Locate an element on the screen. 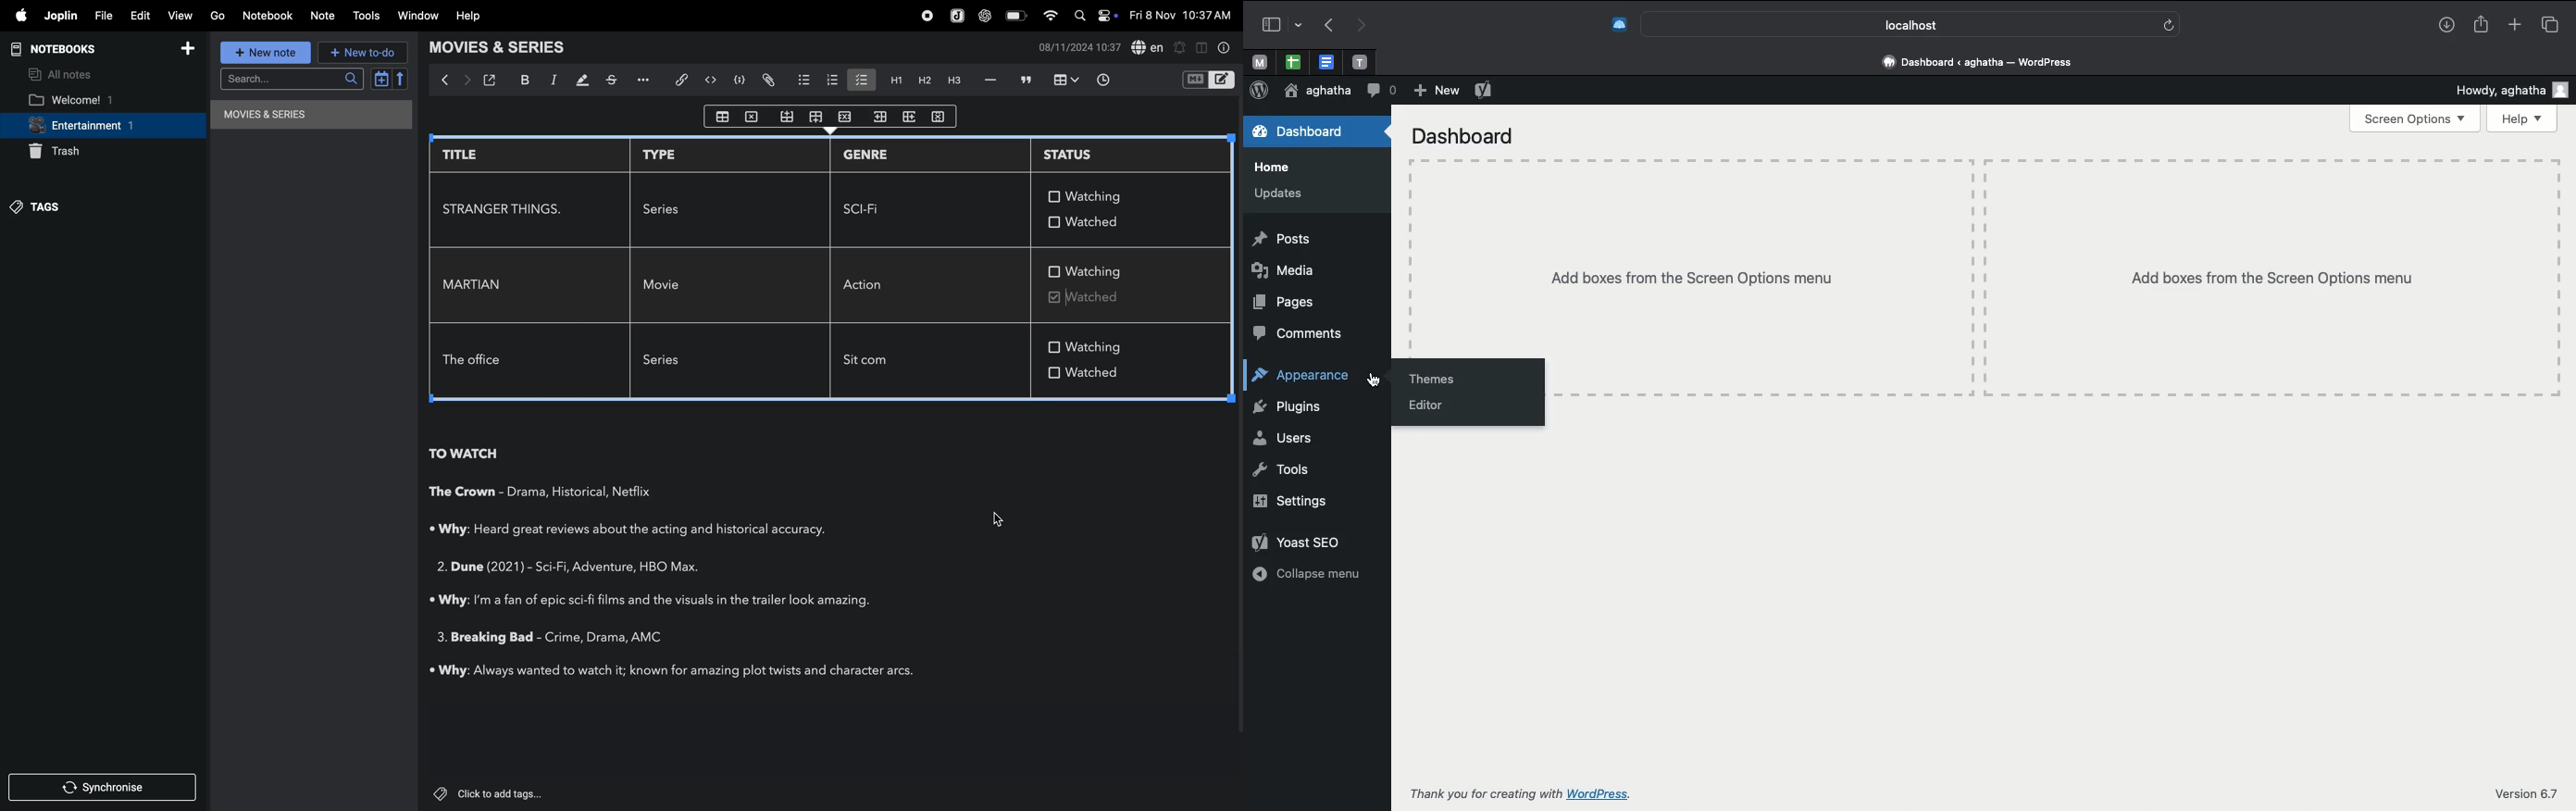  open tab, google sheet is located at coordinates (1291, 62).